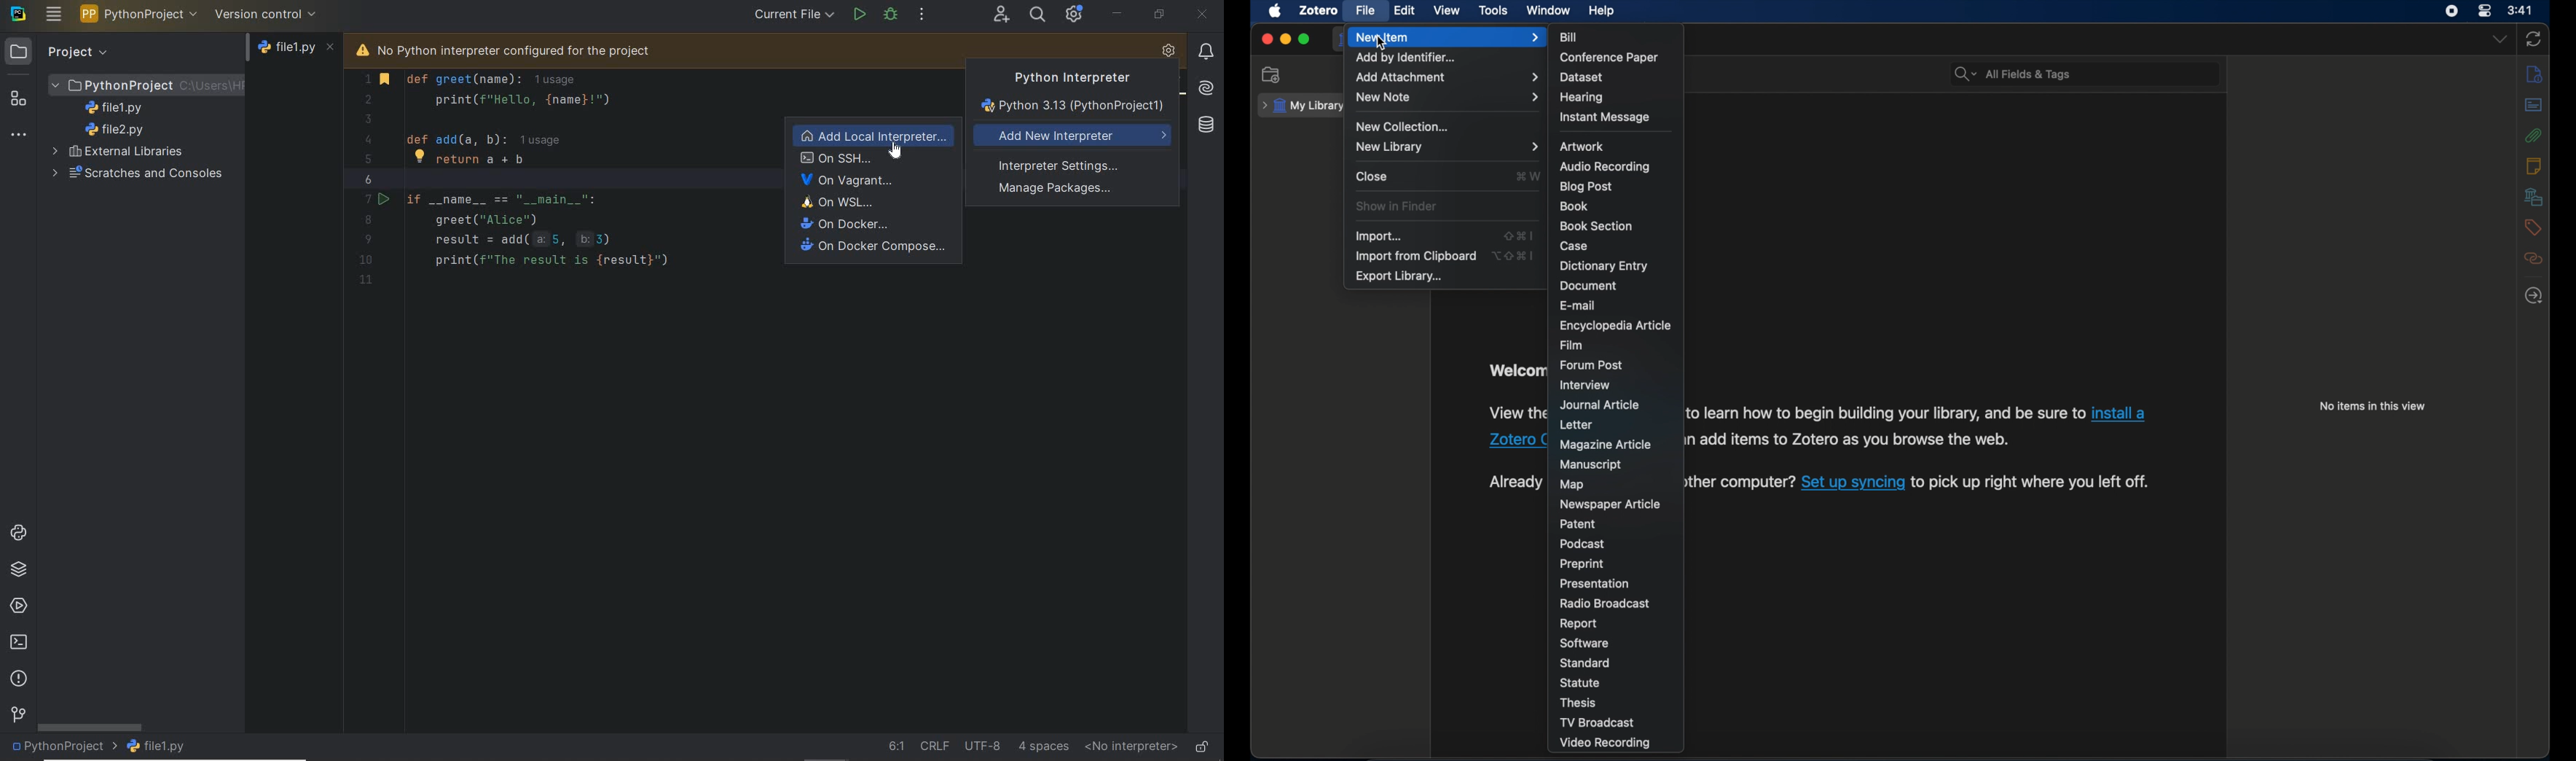 This screenshot has width=2576, height=784. What do you see at coordinates (160, 746) in the screenshot?
I see `file name` at bounding box center [160, 746].